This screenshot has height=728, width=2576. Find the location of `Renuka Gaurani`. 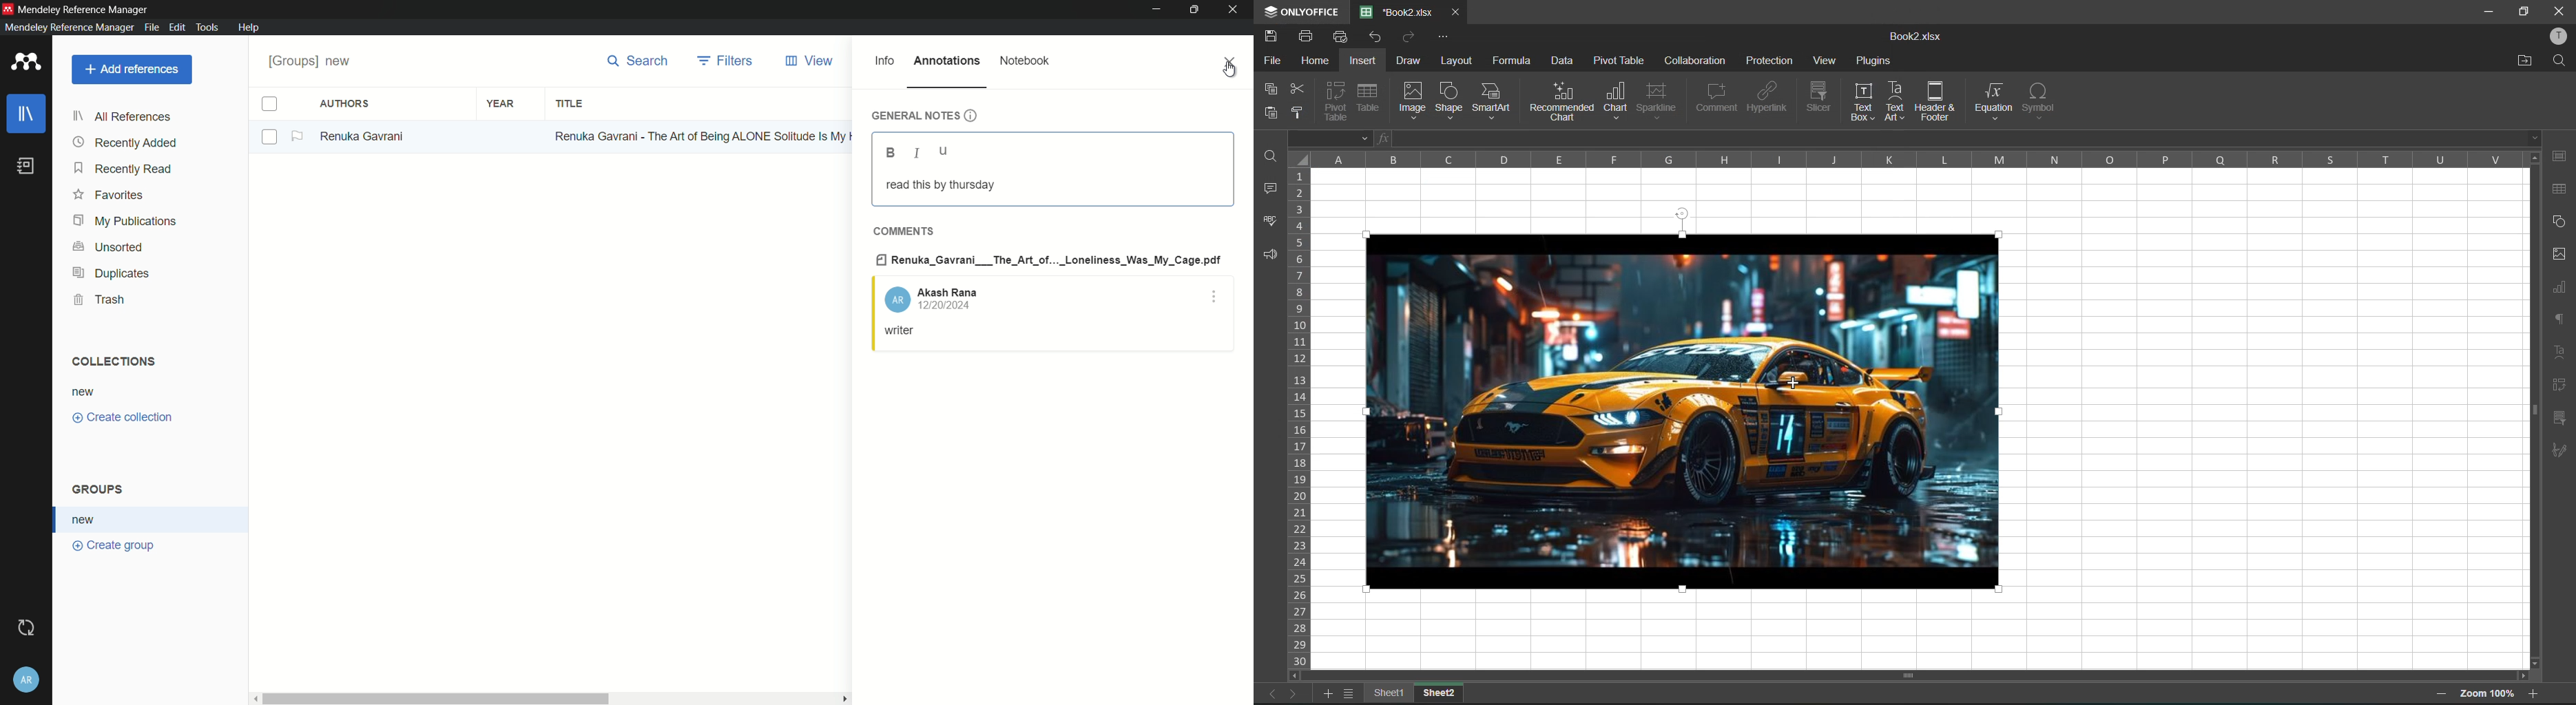

Renuka Gaurani is located at coordinates (367, 136).